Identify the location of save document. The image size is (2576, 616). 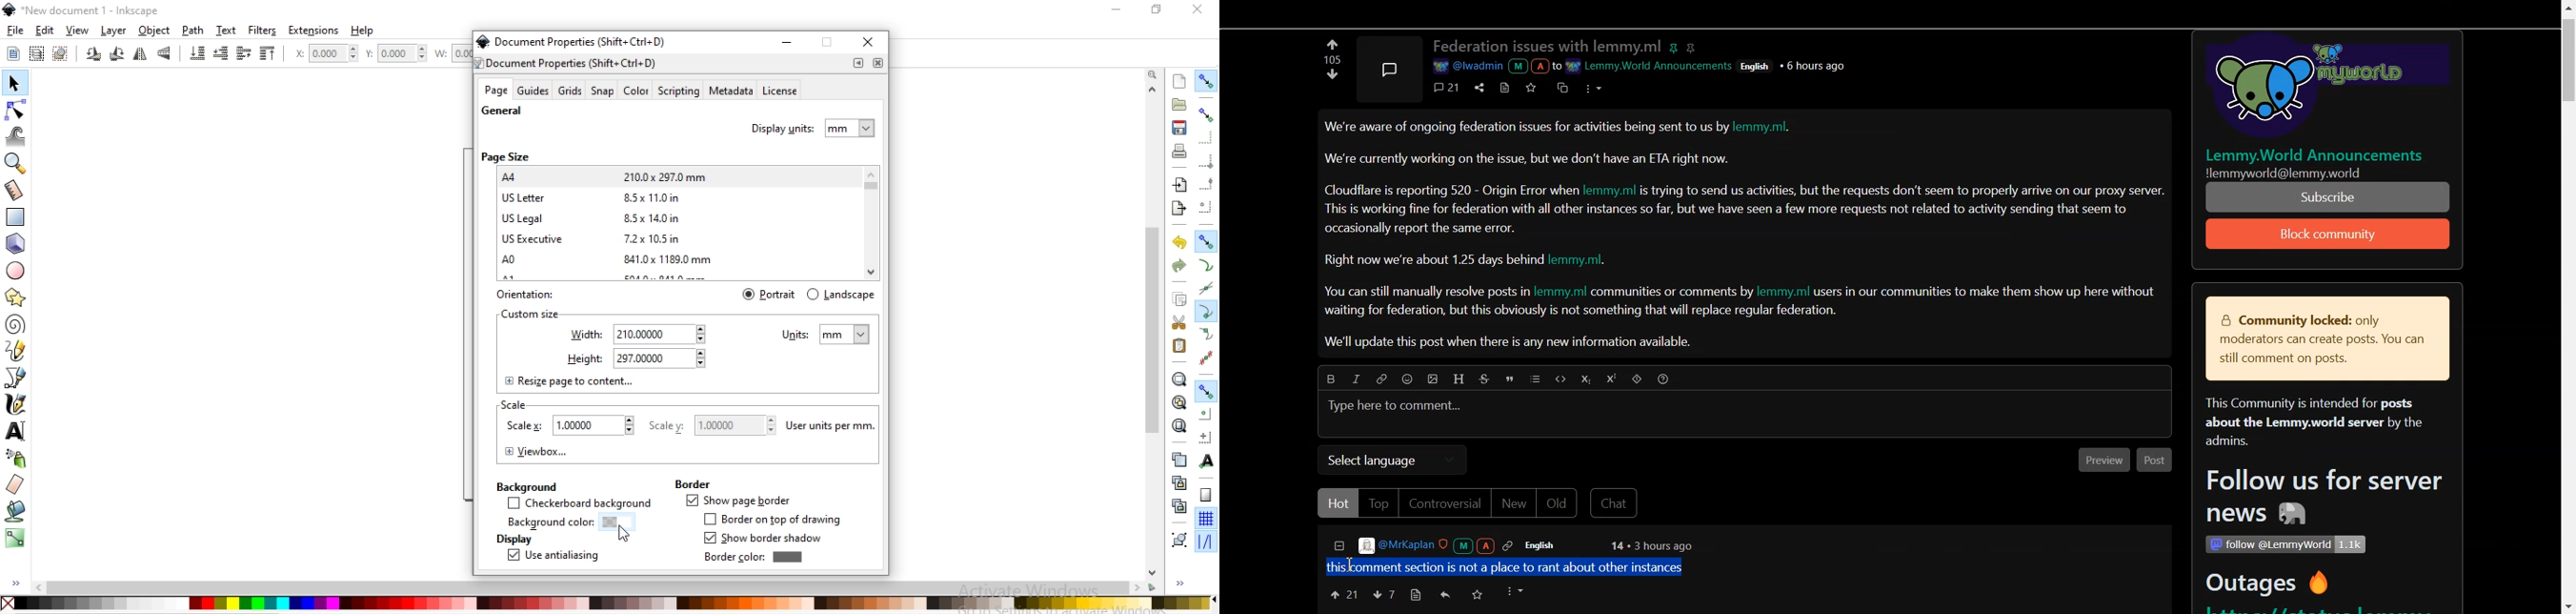
(1179, 128).